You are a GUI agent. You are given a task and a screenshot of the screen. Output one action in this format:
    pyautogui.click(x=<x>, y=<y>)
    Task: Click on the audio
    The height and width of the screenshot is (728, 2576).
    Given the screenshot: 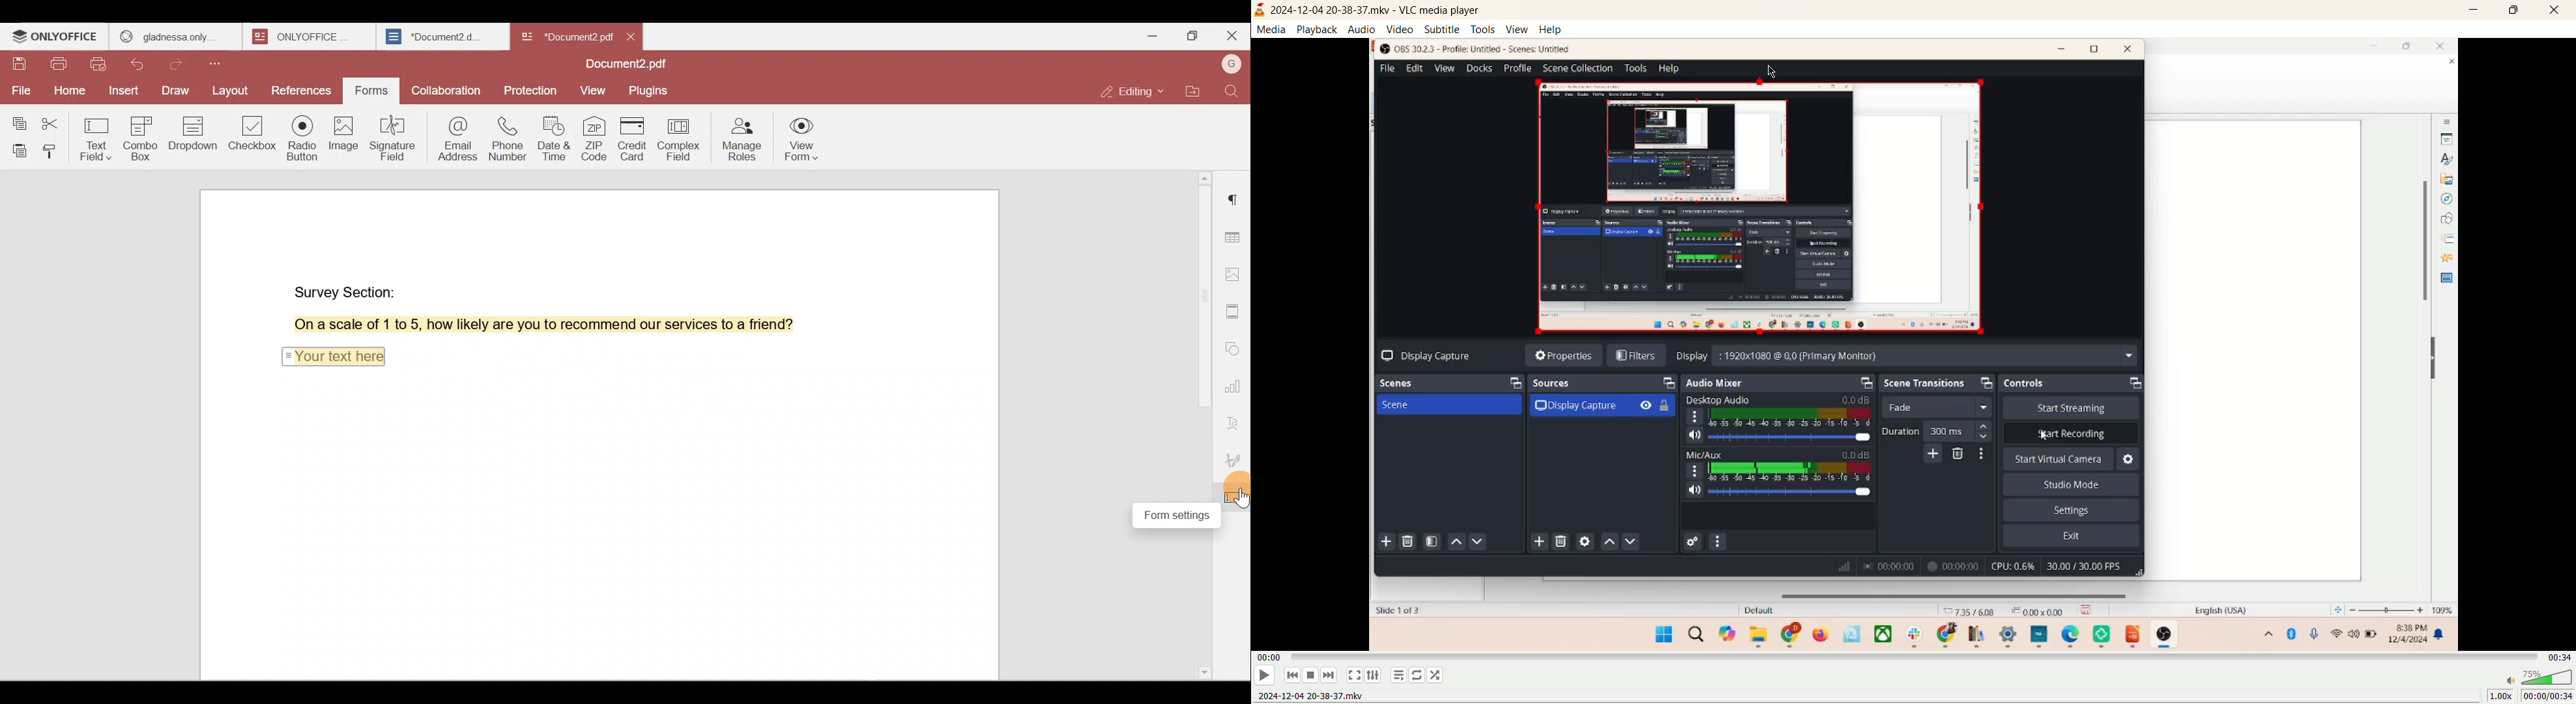 What is the action you would take?
    pyautogui.click(x=1364, y=28)
    